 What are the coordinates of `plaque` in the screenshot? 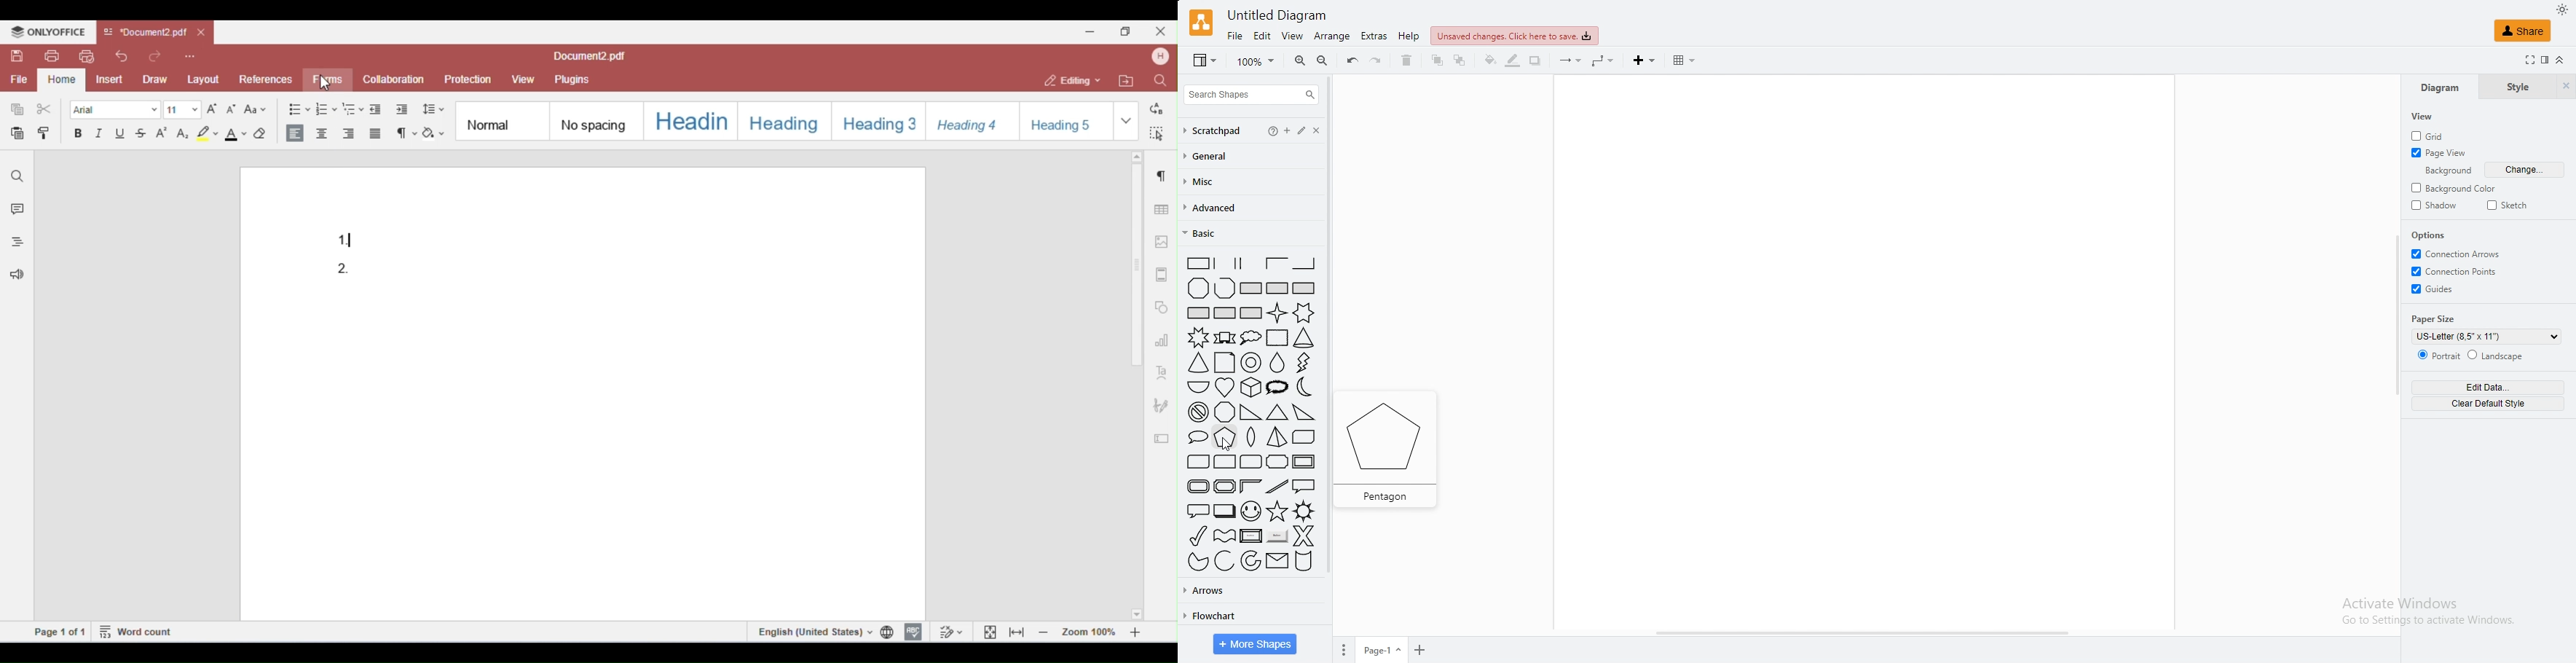 It's located at (1277, 463).